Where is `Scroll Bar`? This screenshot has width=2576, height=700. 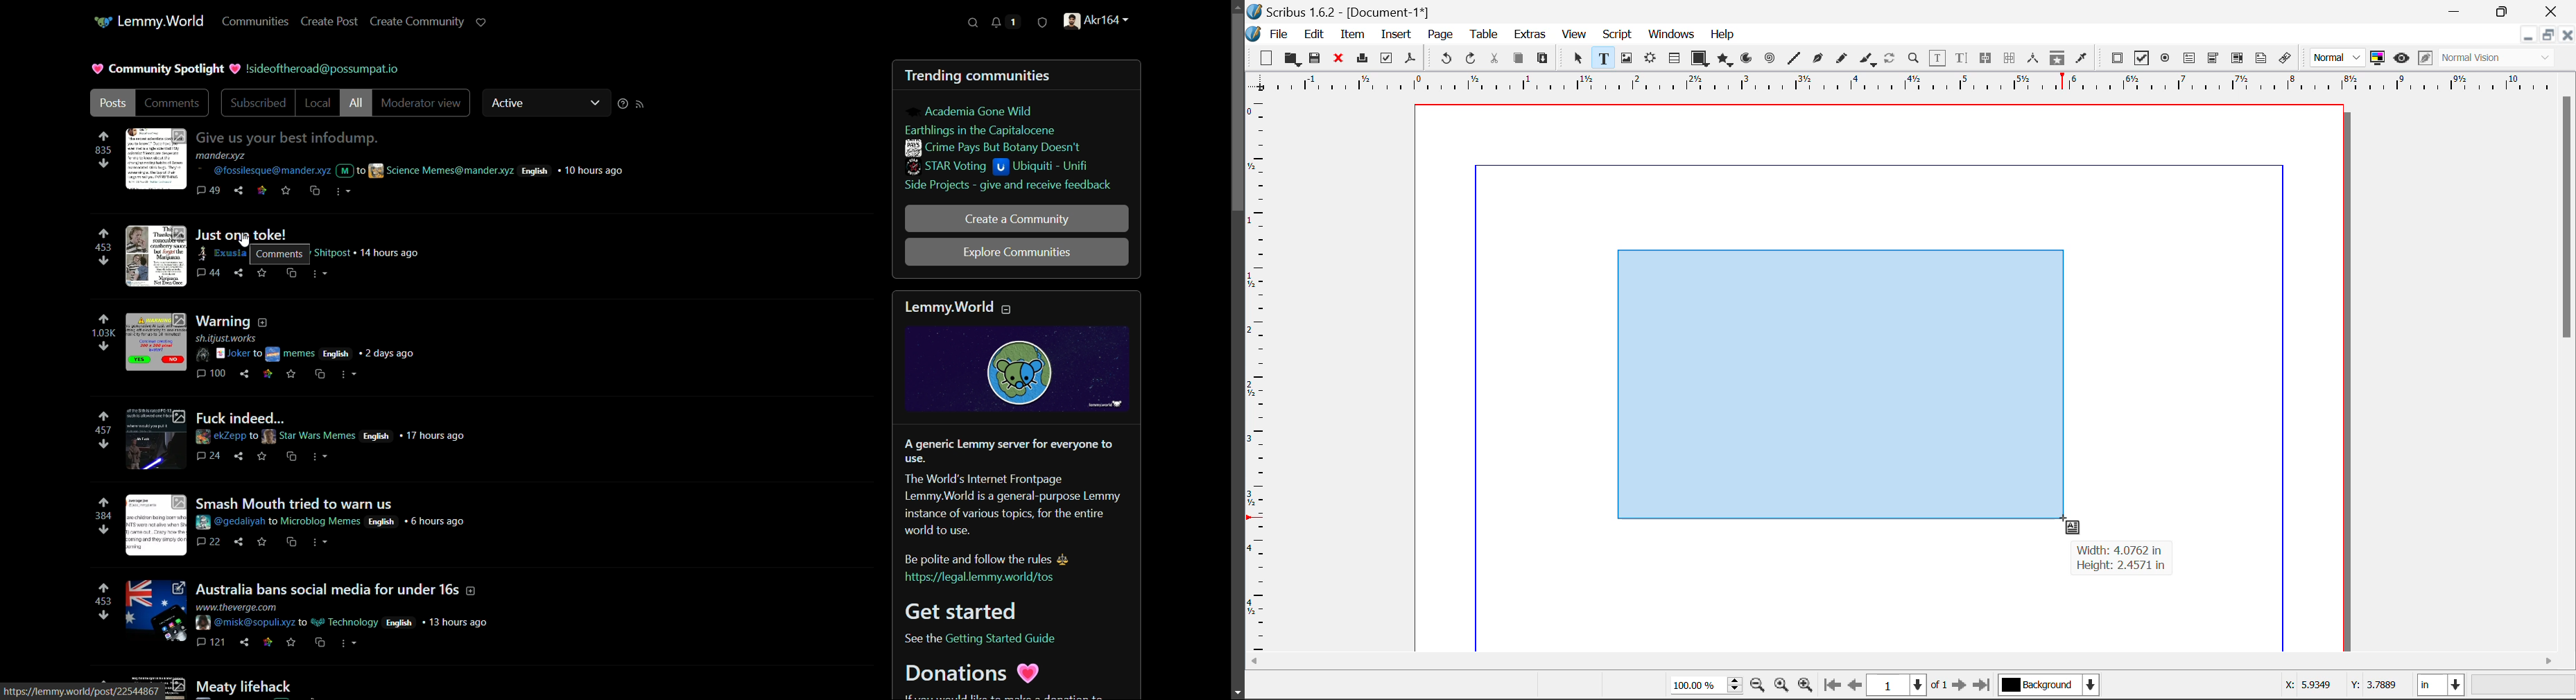 Scroll Bar is located at coordinates (2568, 370).